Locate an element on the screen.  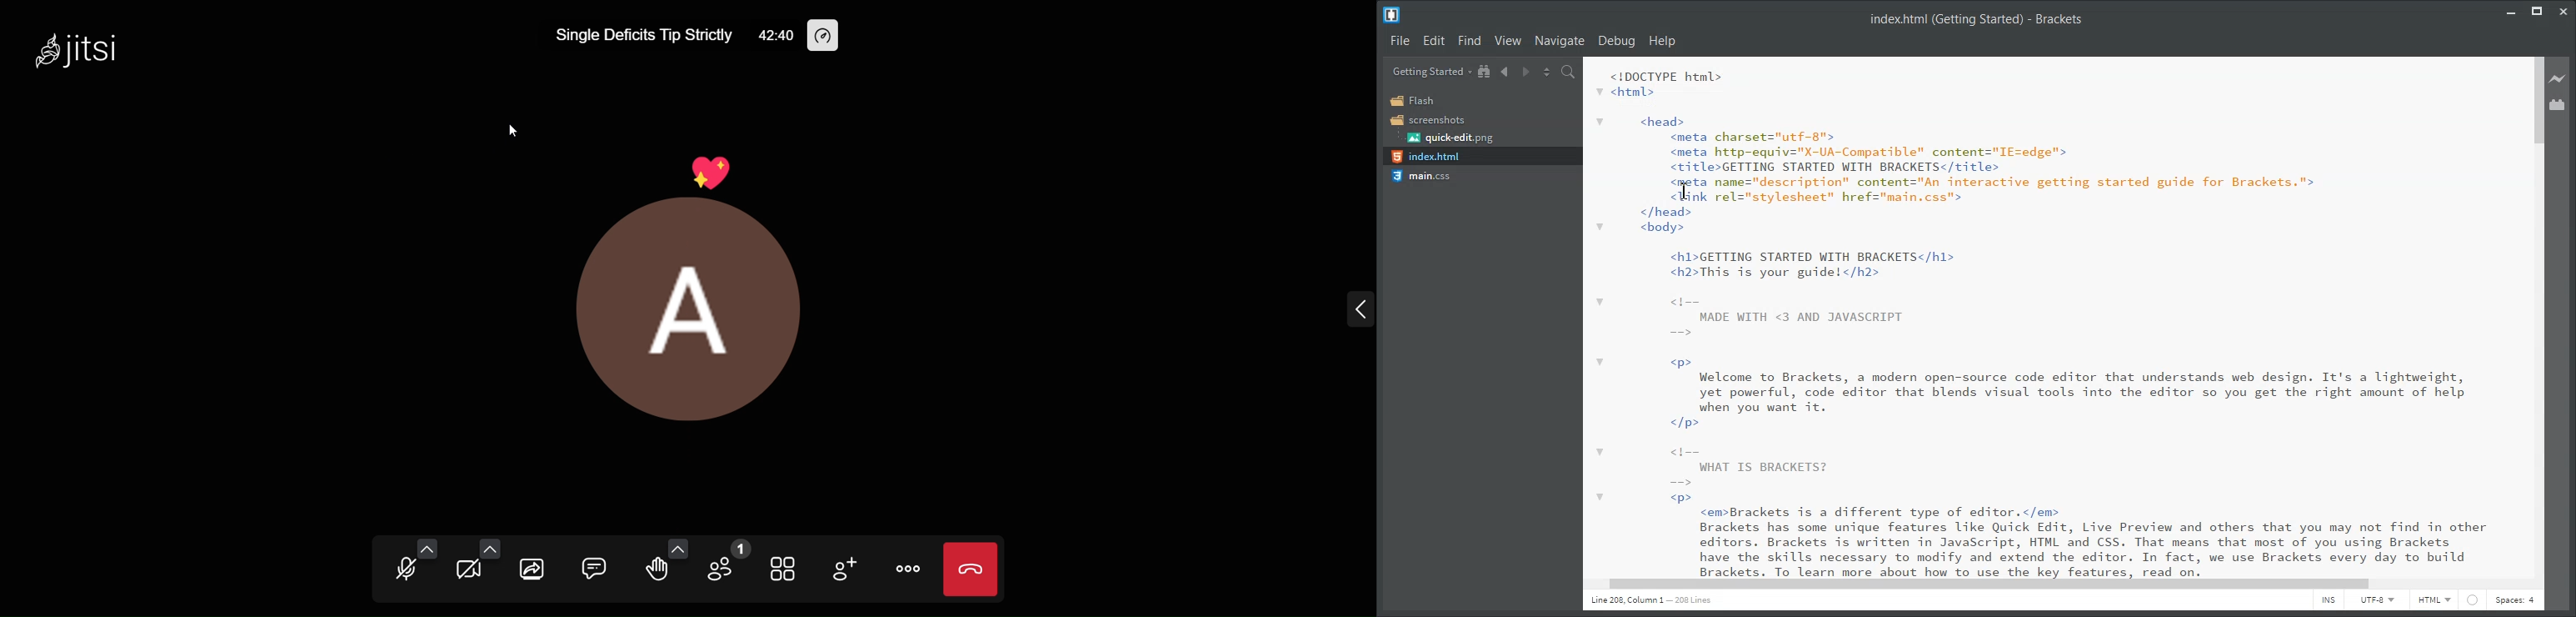
Vertical Scroll Bar is located at coordinates (2536, 314).